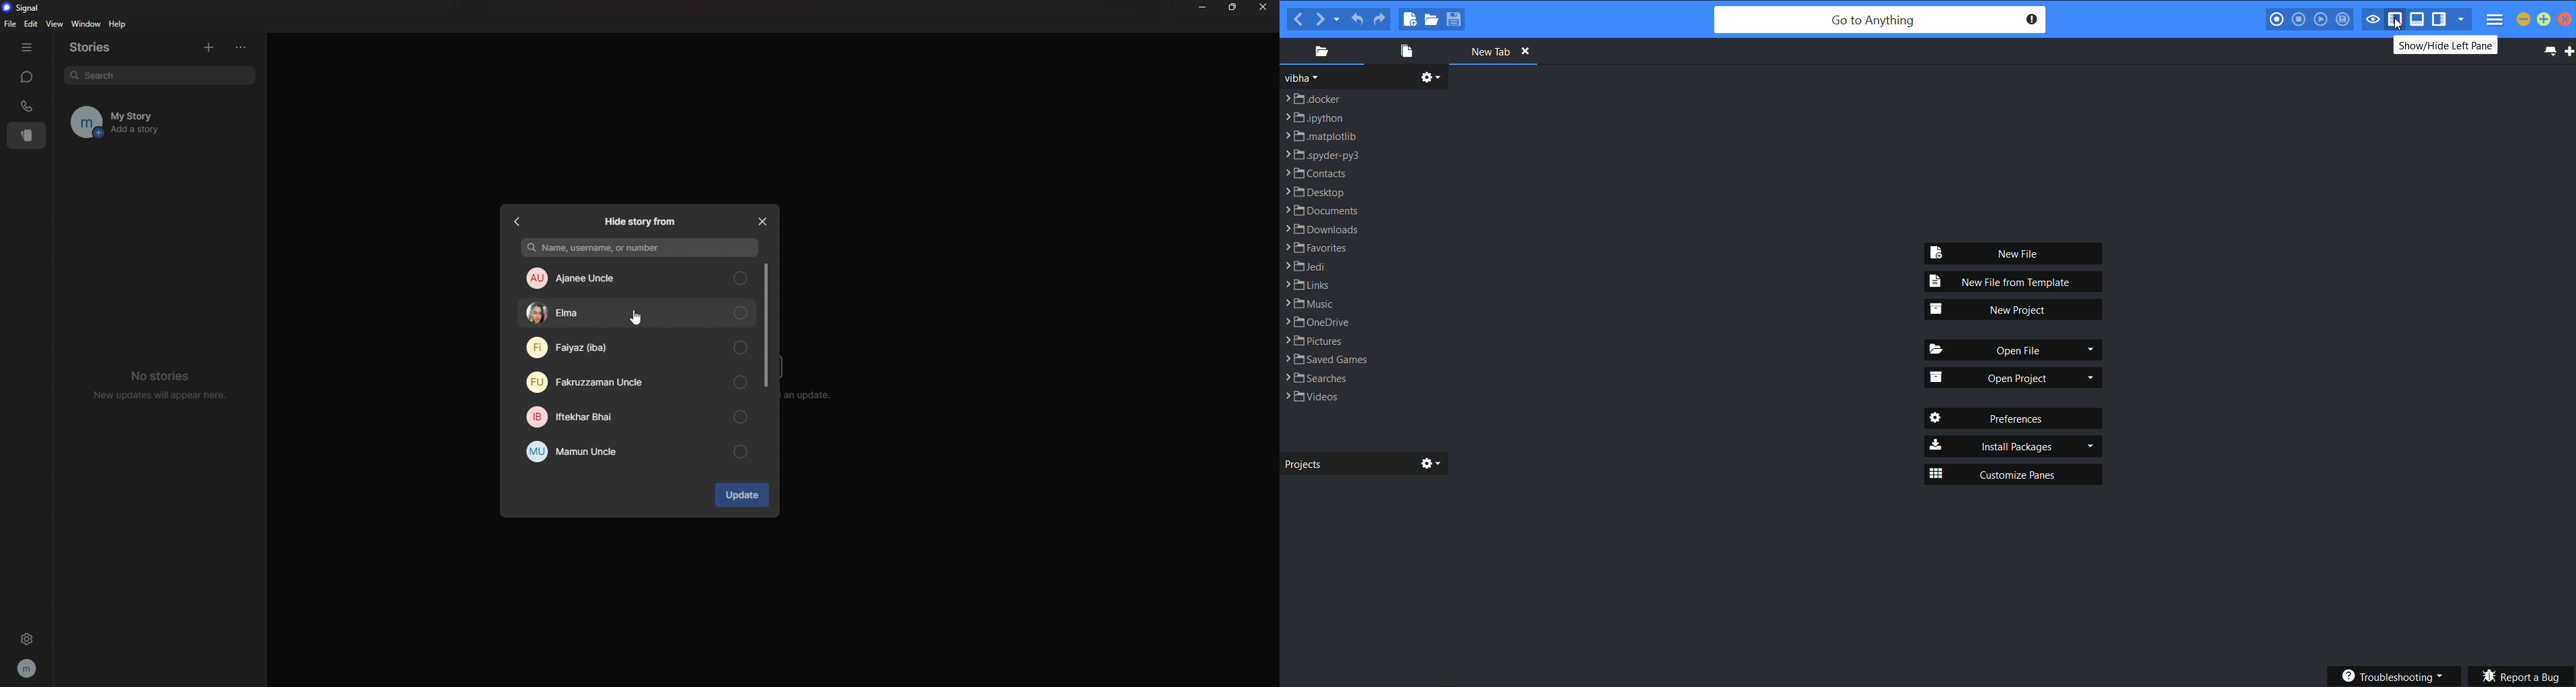 Image resolution: width=2576 pixels, height=700 pixels. What do you see at coordinates (635, 319) in the screenshot?
I see `cursor` at bounding box center [635, 319].